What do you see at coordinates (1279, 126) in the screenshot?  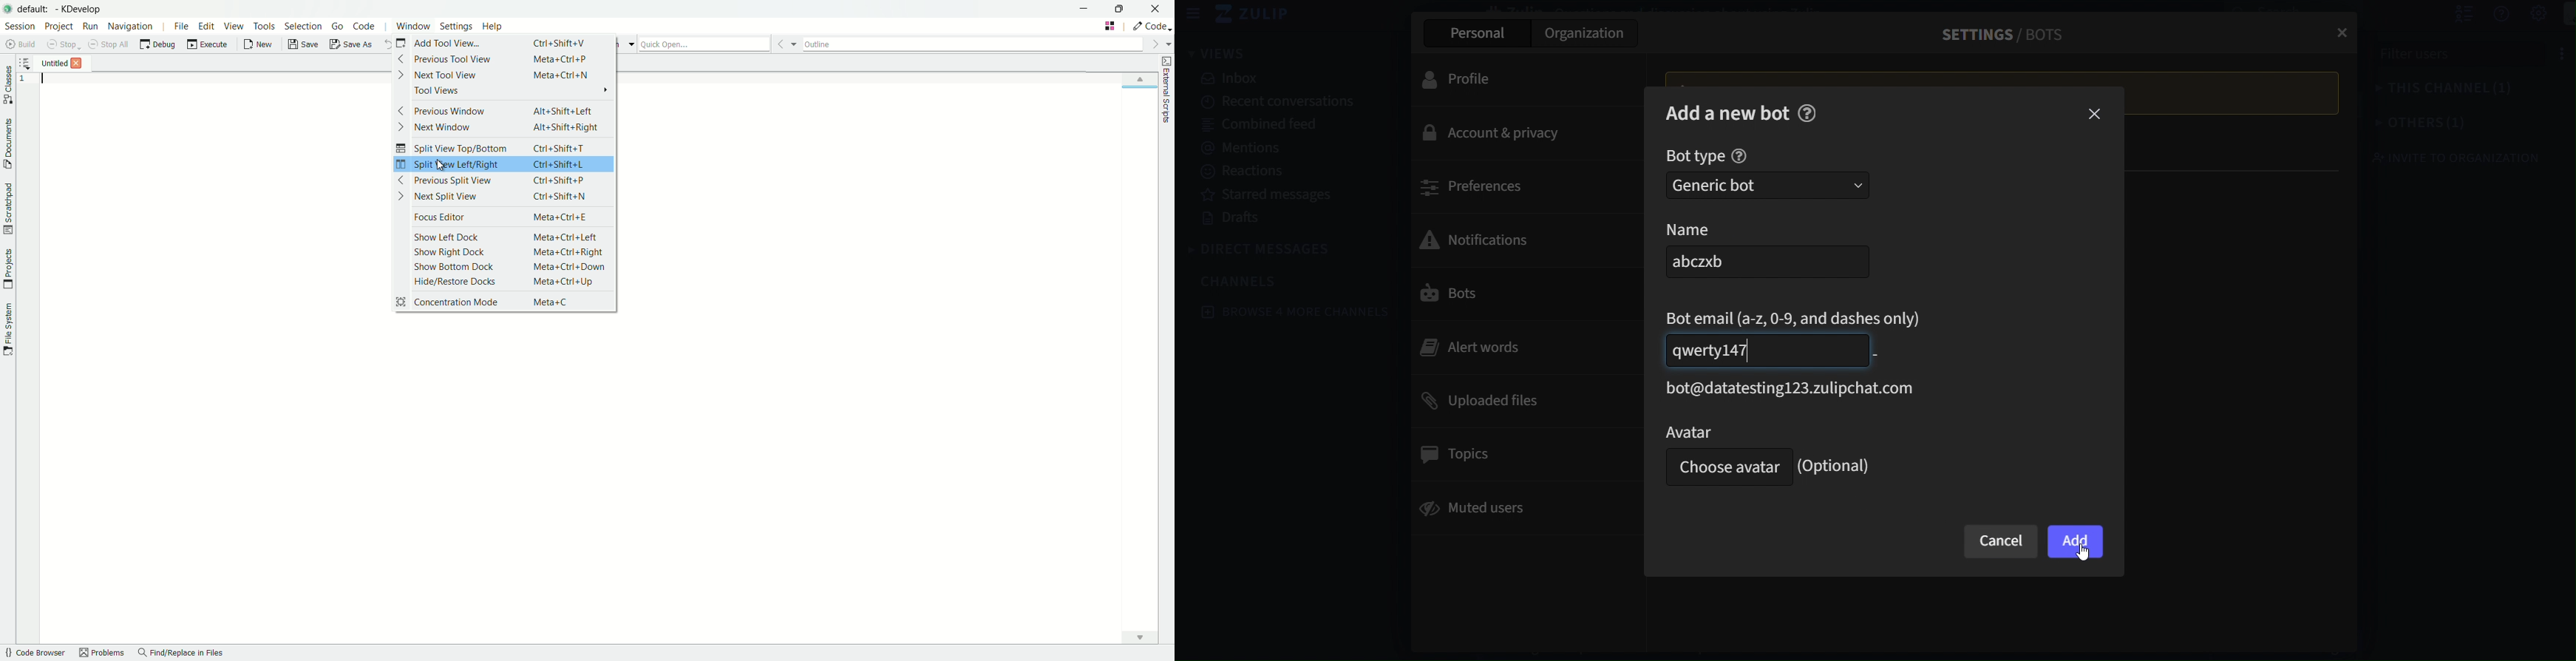 I see `combined feed` at bounding box center [1279, 126].